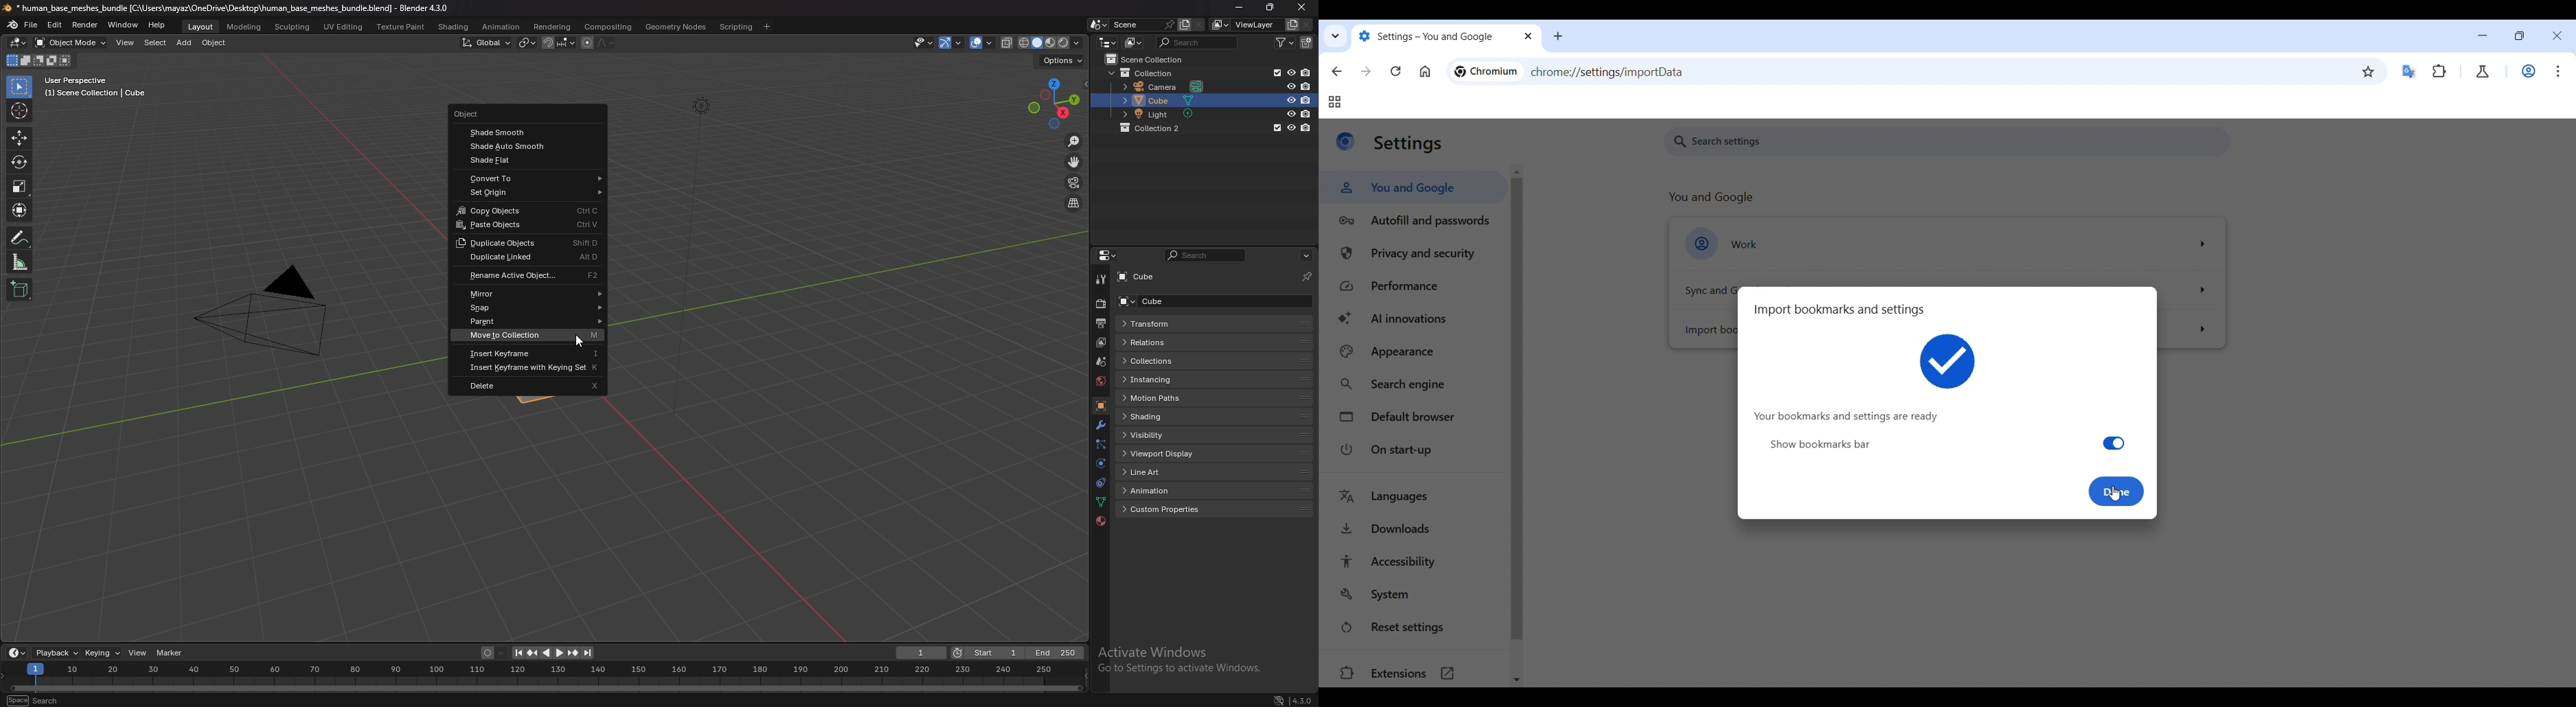 The height and width of the screenshot is (728, 2576). Describe the element at coordinates (20, 161) in the screenshot. I see `rotate` at that location.